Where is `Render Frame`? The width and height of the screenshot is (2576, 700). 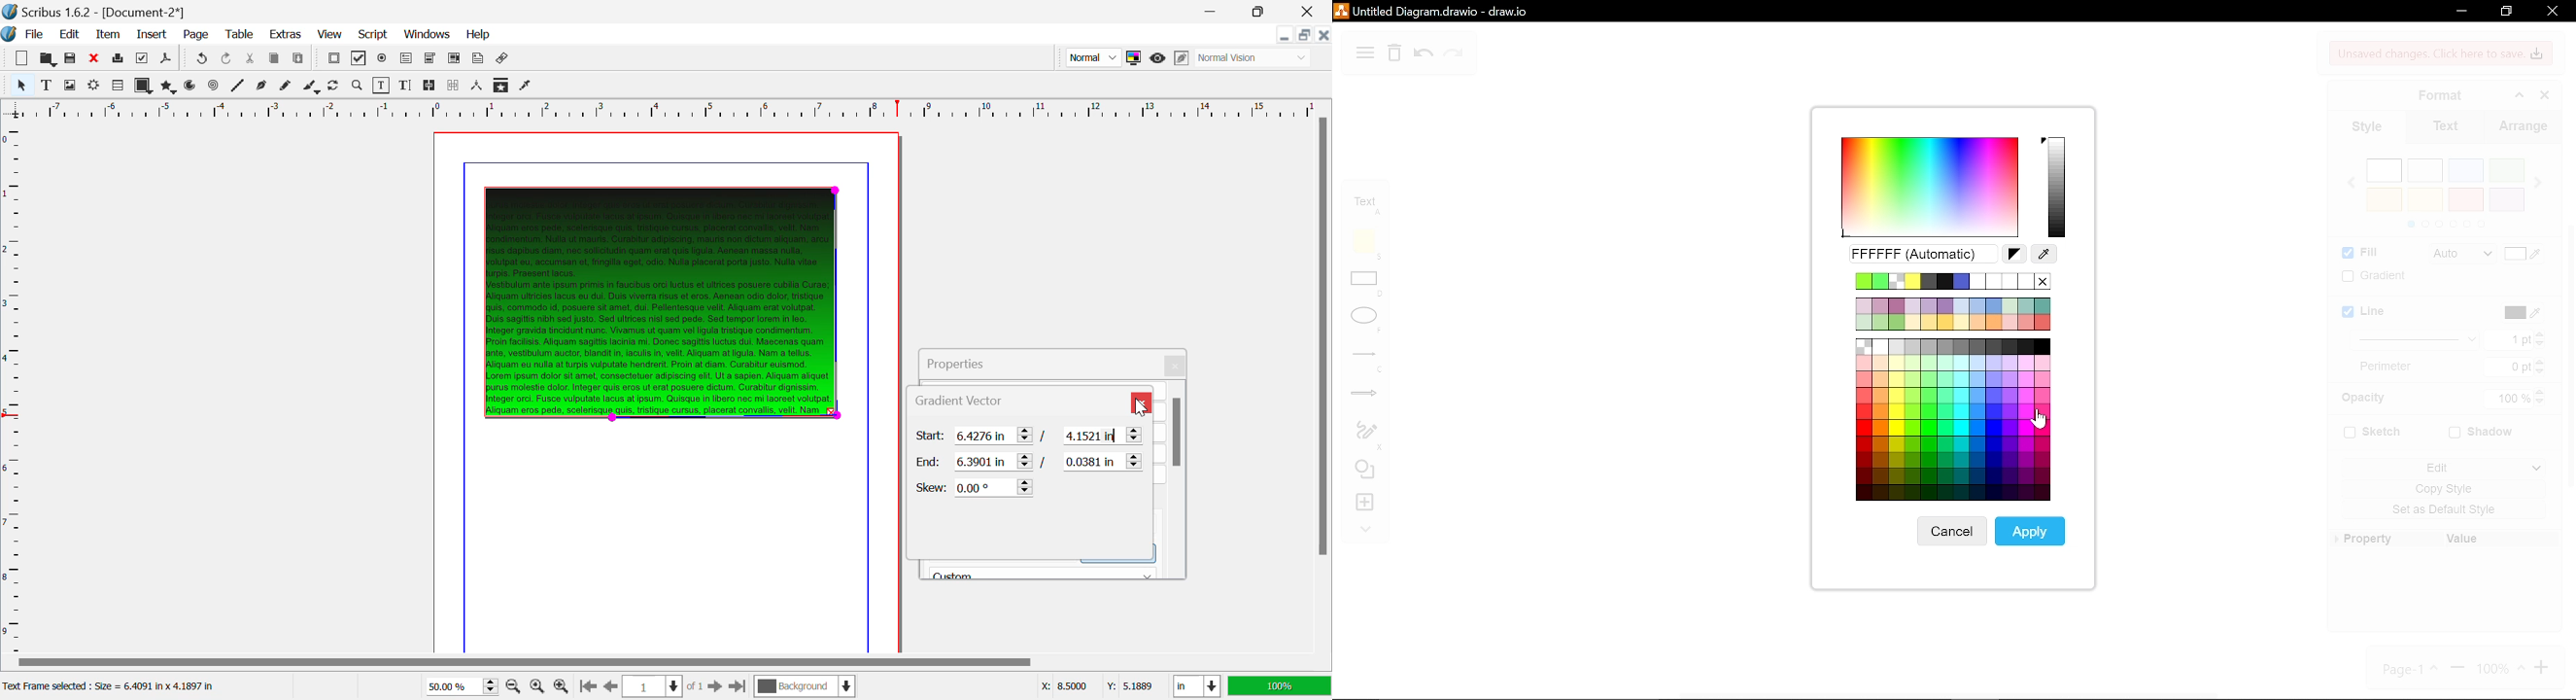
Render Frame is located at coordinates (93, 87).